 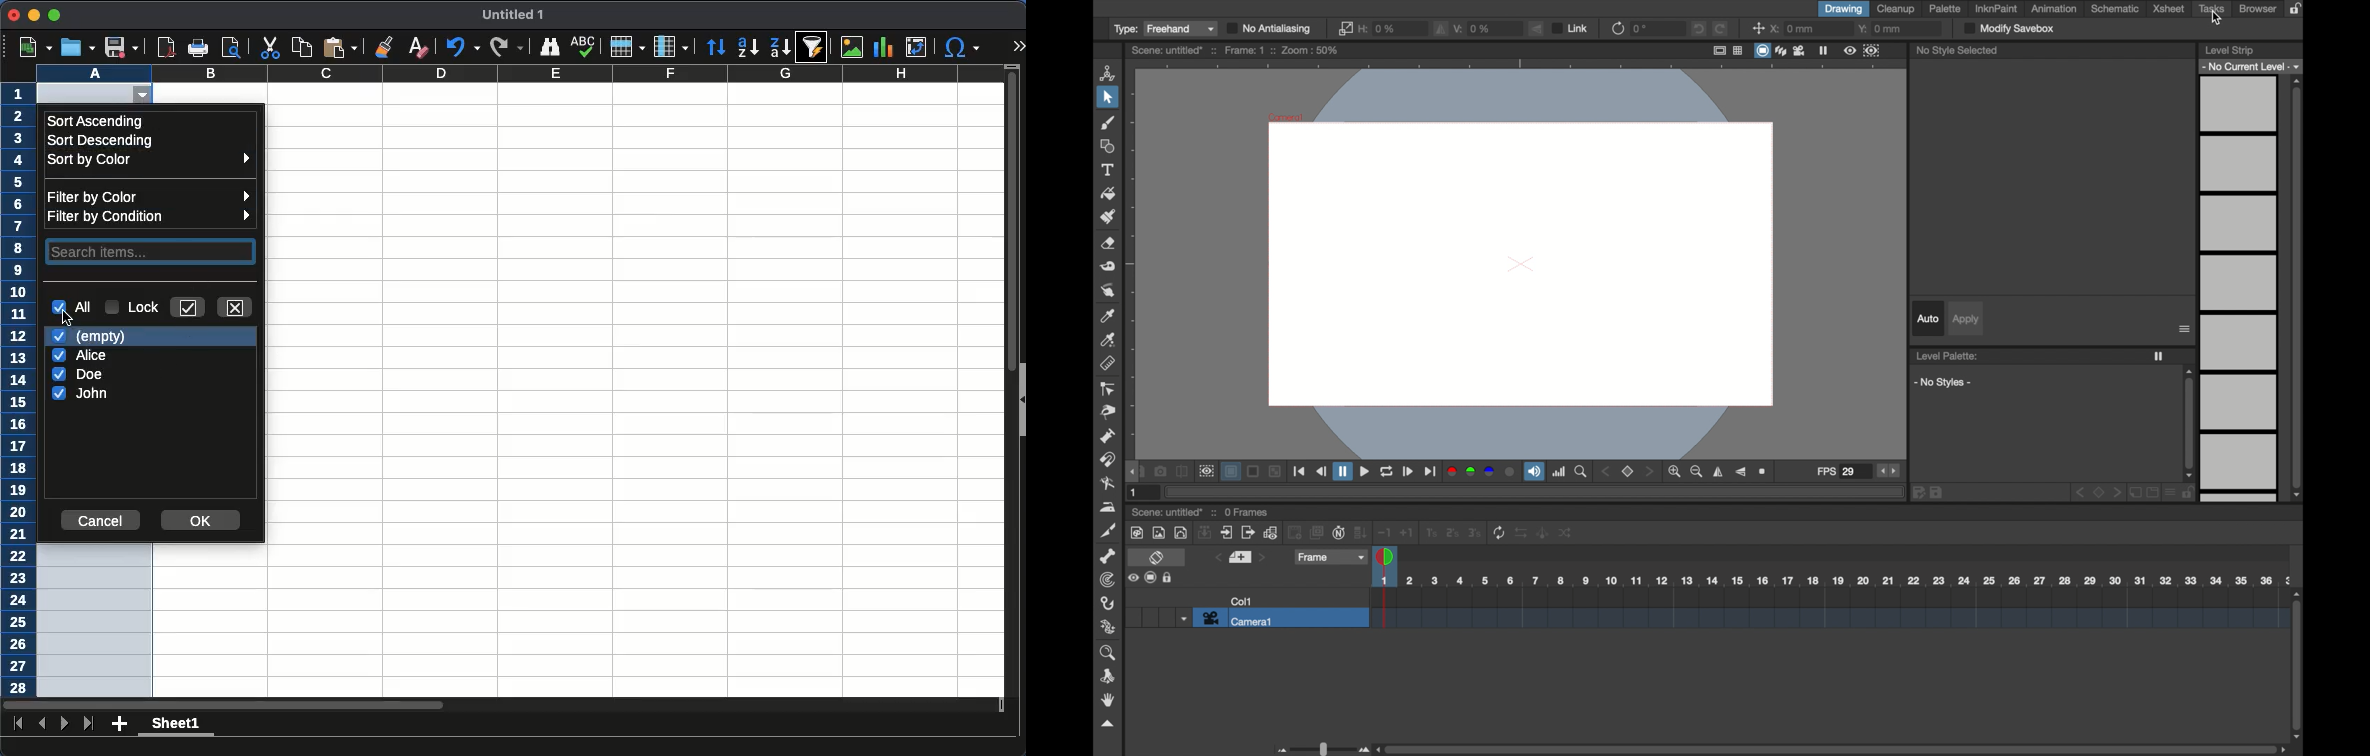 I want to click on preview, so click(x=1849, y=50).